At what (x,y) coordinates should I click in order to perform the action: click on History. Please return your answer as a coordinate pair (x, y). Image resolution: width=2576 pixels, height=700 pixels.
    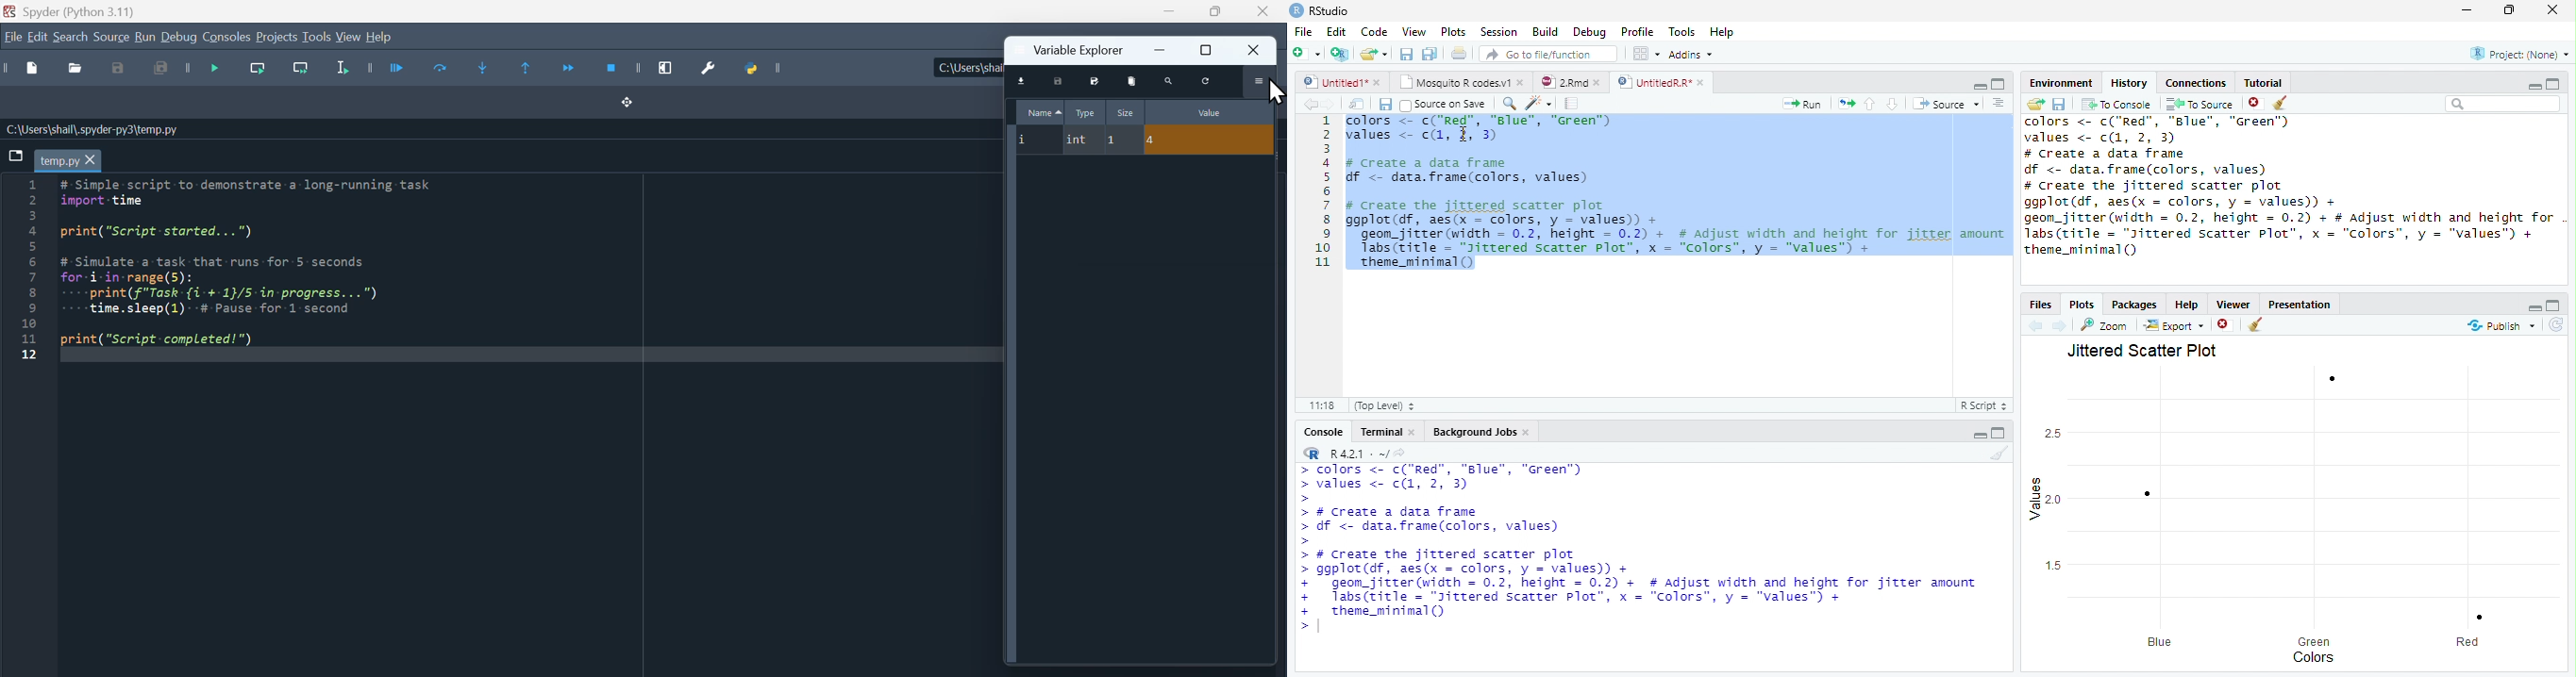
    Looking at the image, I should click on (2130, 83).